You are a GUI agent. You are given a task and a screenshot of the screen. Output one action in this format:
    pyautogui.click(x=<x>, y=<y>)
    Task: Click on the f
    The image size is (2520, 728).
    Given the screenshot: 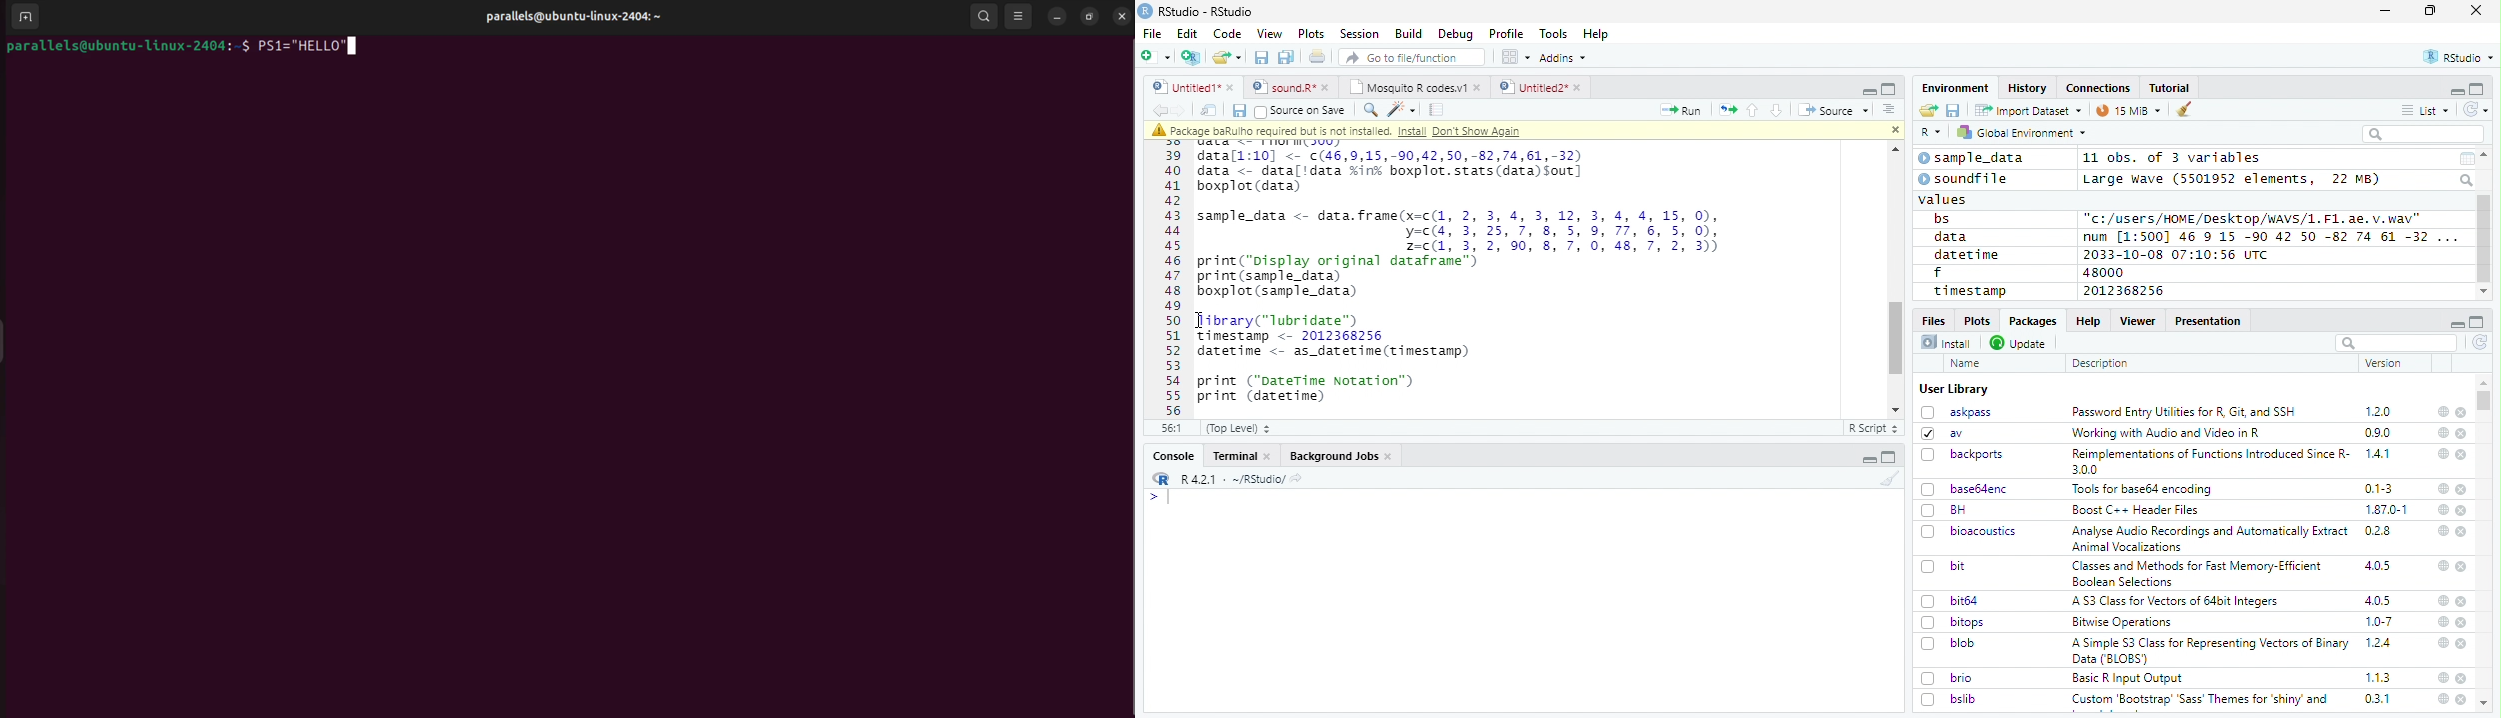 What is the action you would take?
    pyautogui.click(x=1938, y=273)
    